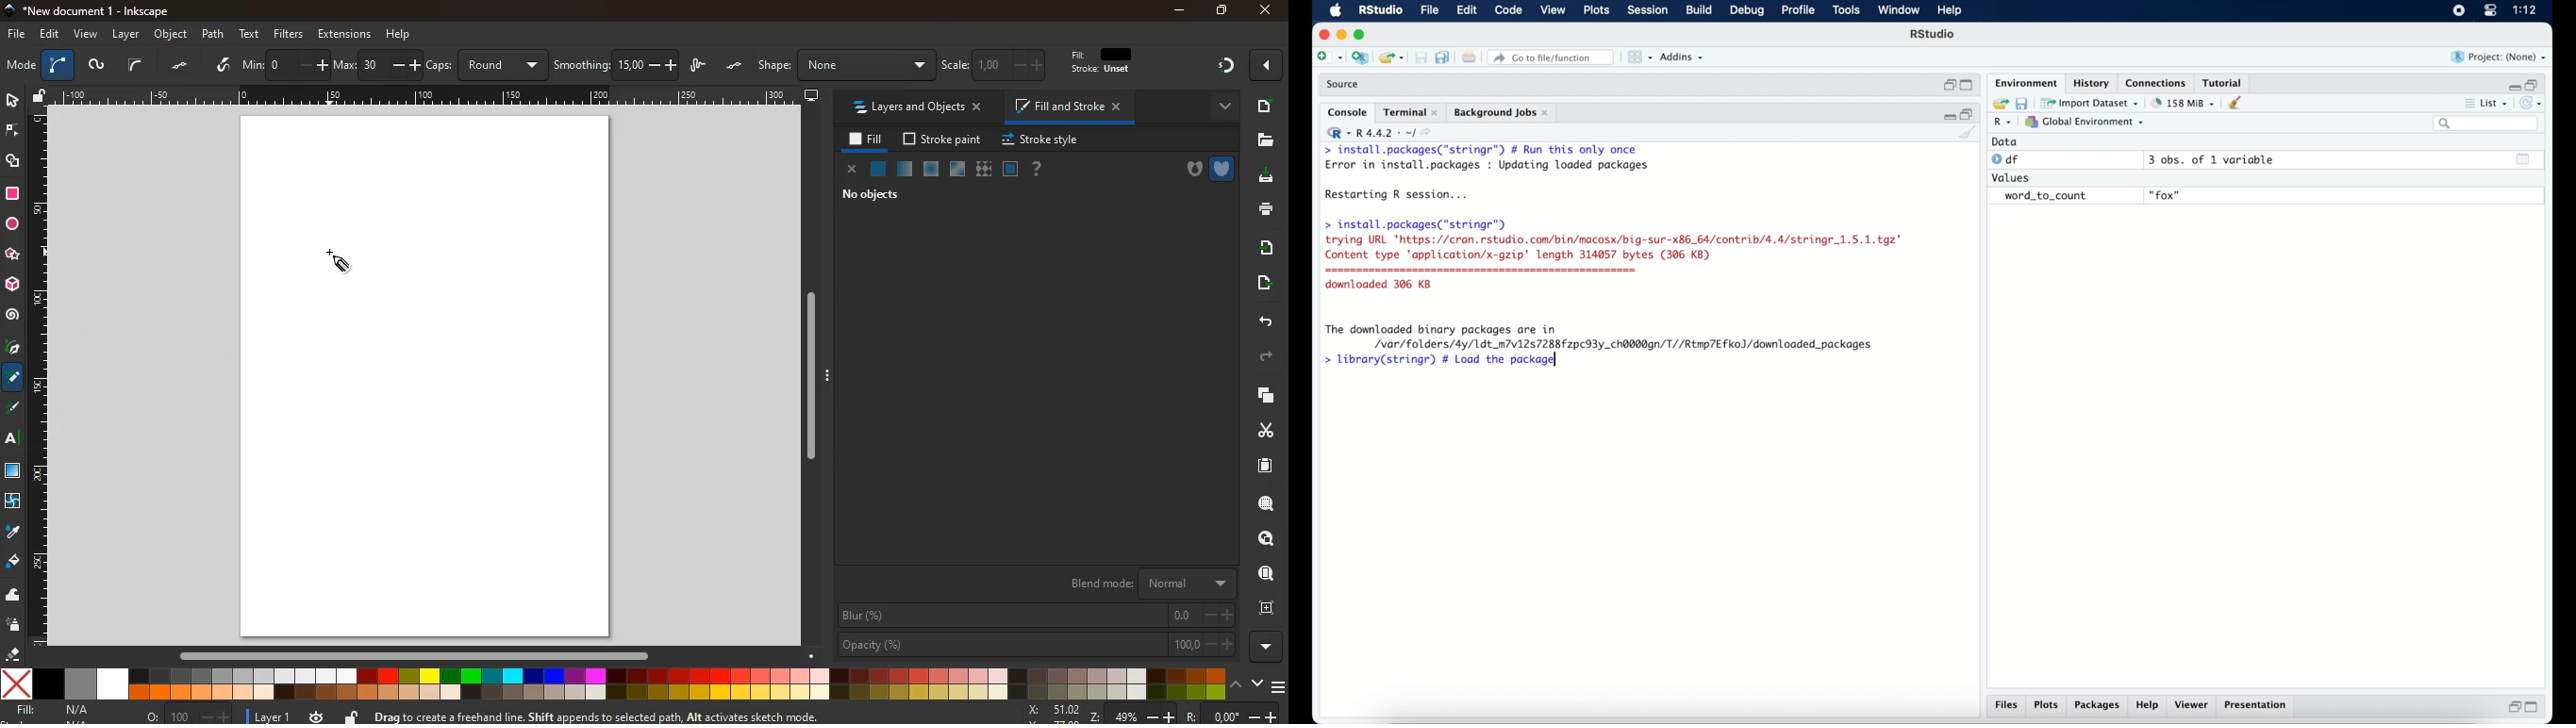 The width and height of the screenshot is (2576, 728). Describe the element at coordinates (1508, 11) in the screenshot. I see `code` at that location.